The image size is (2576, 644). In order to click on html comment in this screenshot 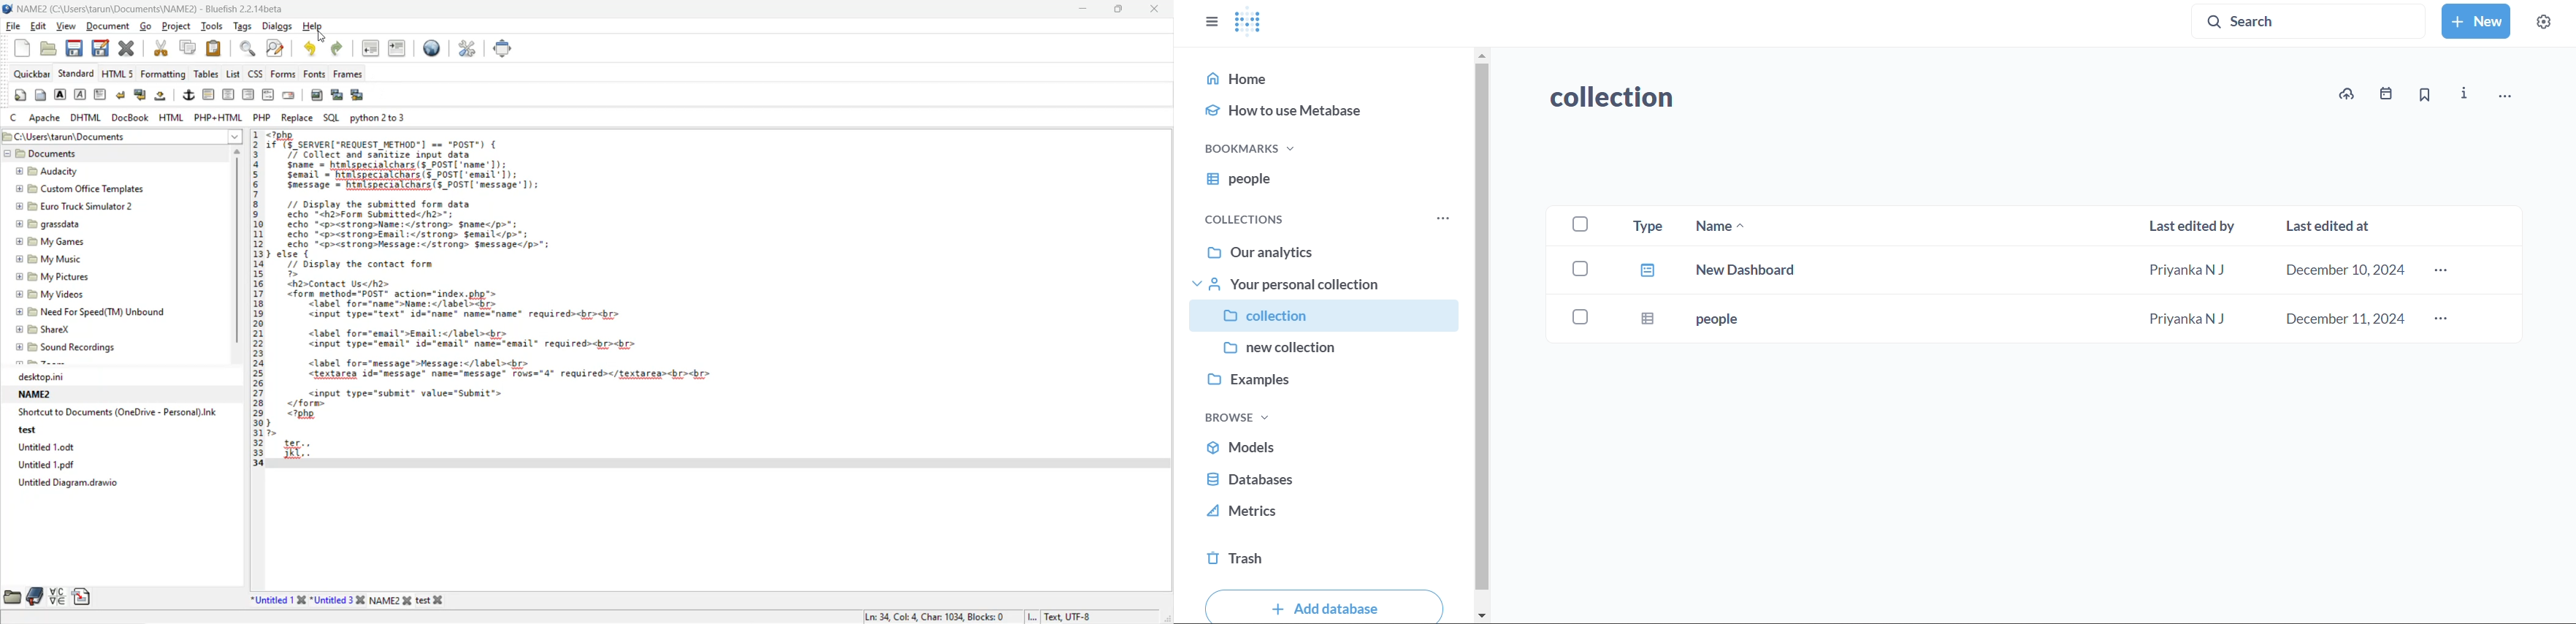, I will do `click(268, 95)`.